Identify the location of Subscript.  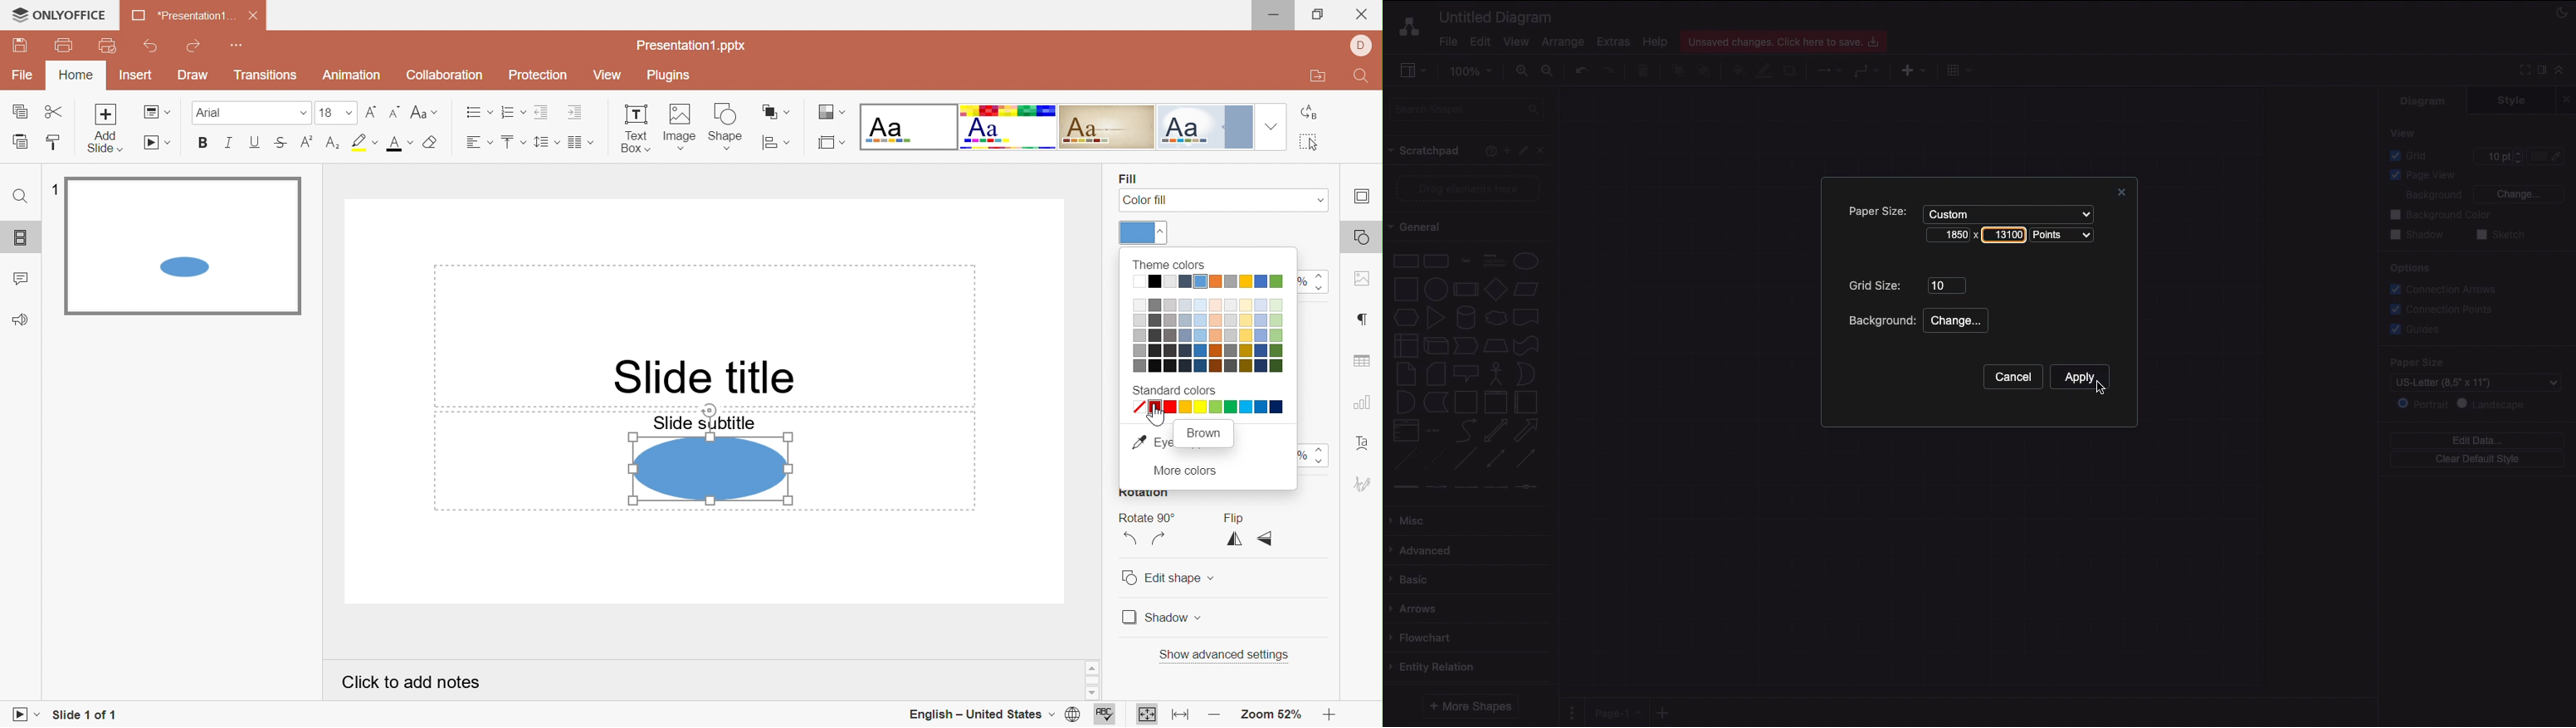
(333, 143).